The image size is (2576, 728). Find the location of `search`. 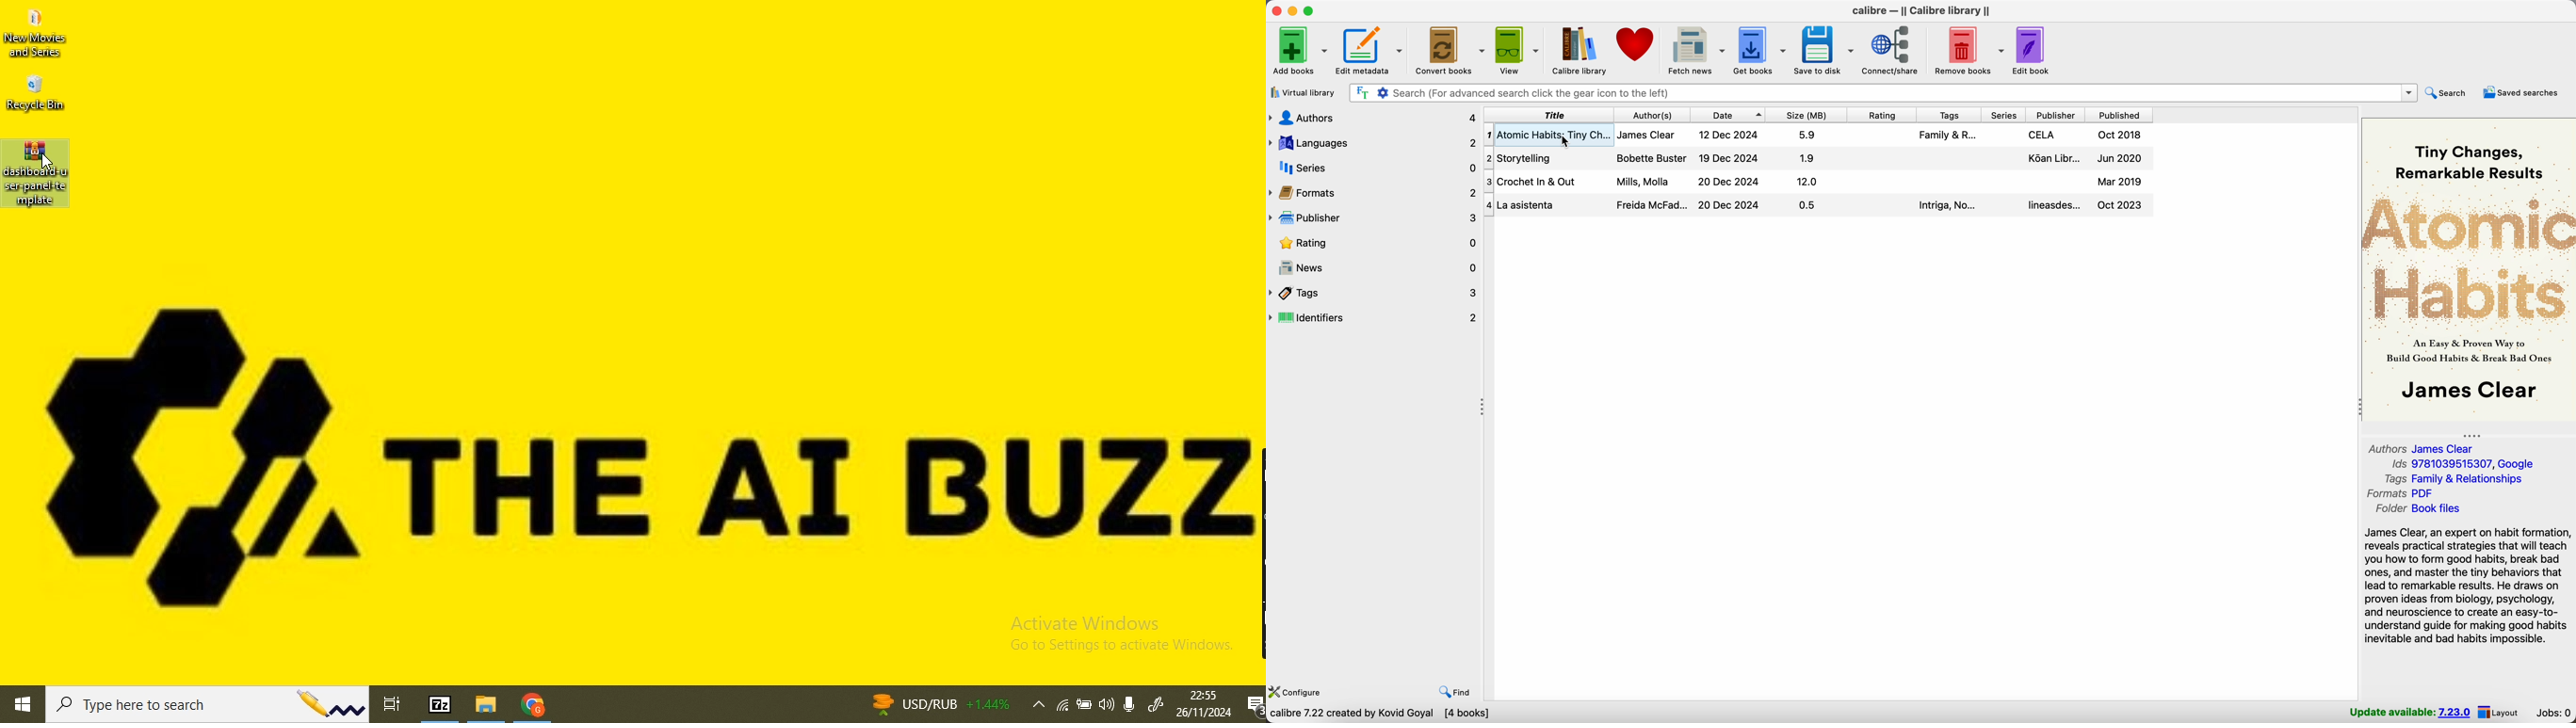

search is located at coordinates (2448, 93).